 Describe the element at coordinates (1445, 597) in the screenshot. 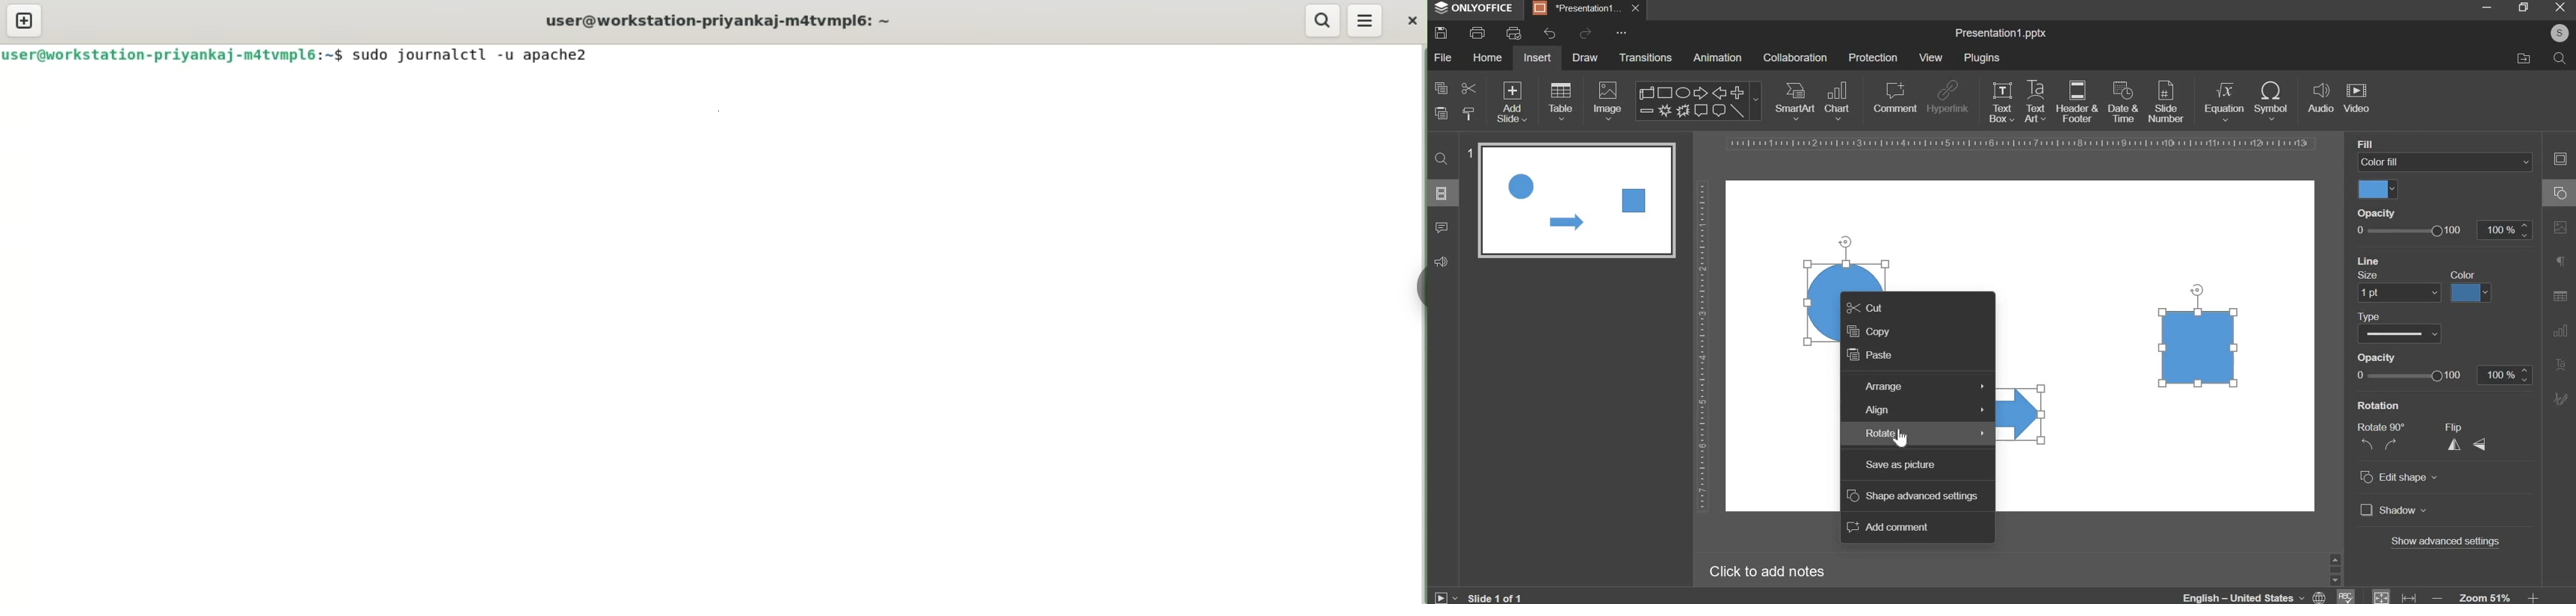

I see `slide show` at that location.